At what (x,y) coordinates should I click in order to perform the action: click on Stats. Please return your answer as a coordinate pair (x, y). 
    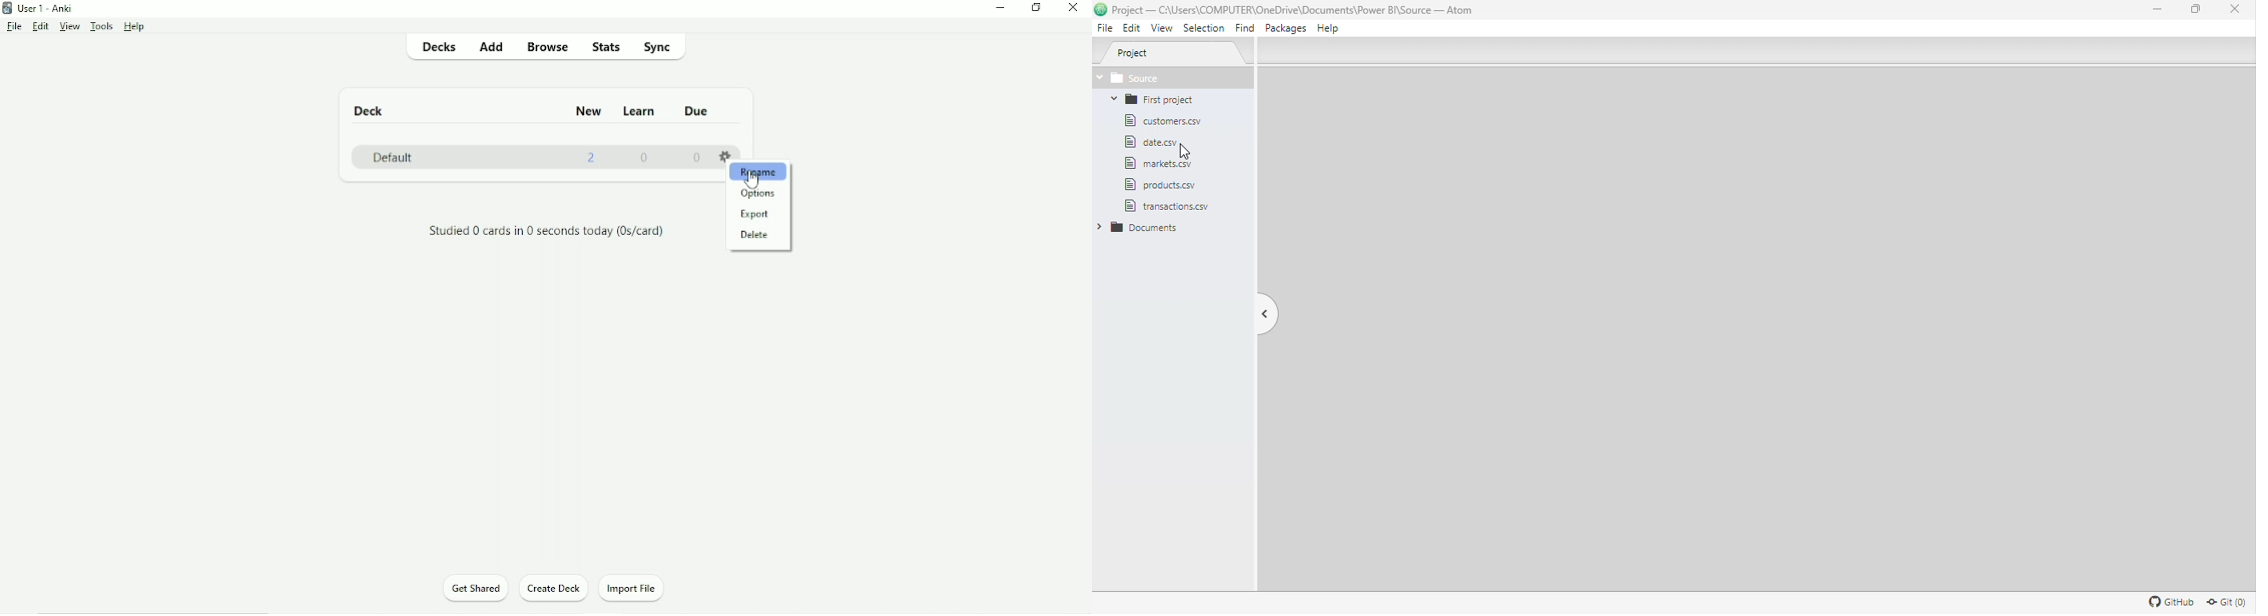
    Looking at the image, I should click on (608, 46).